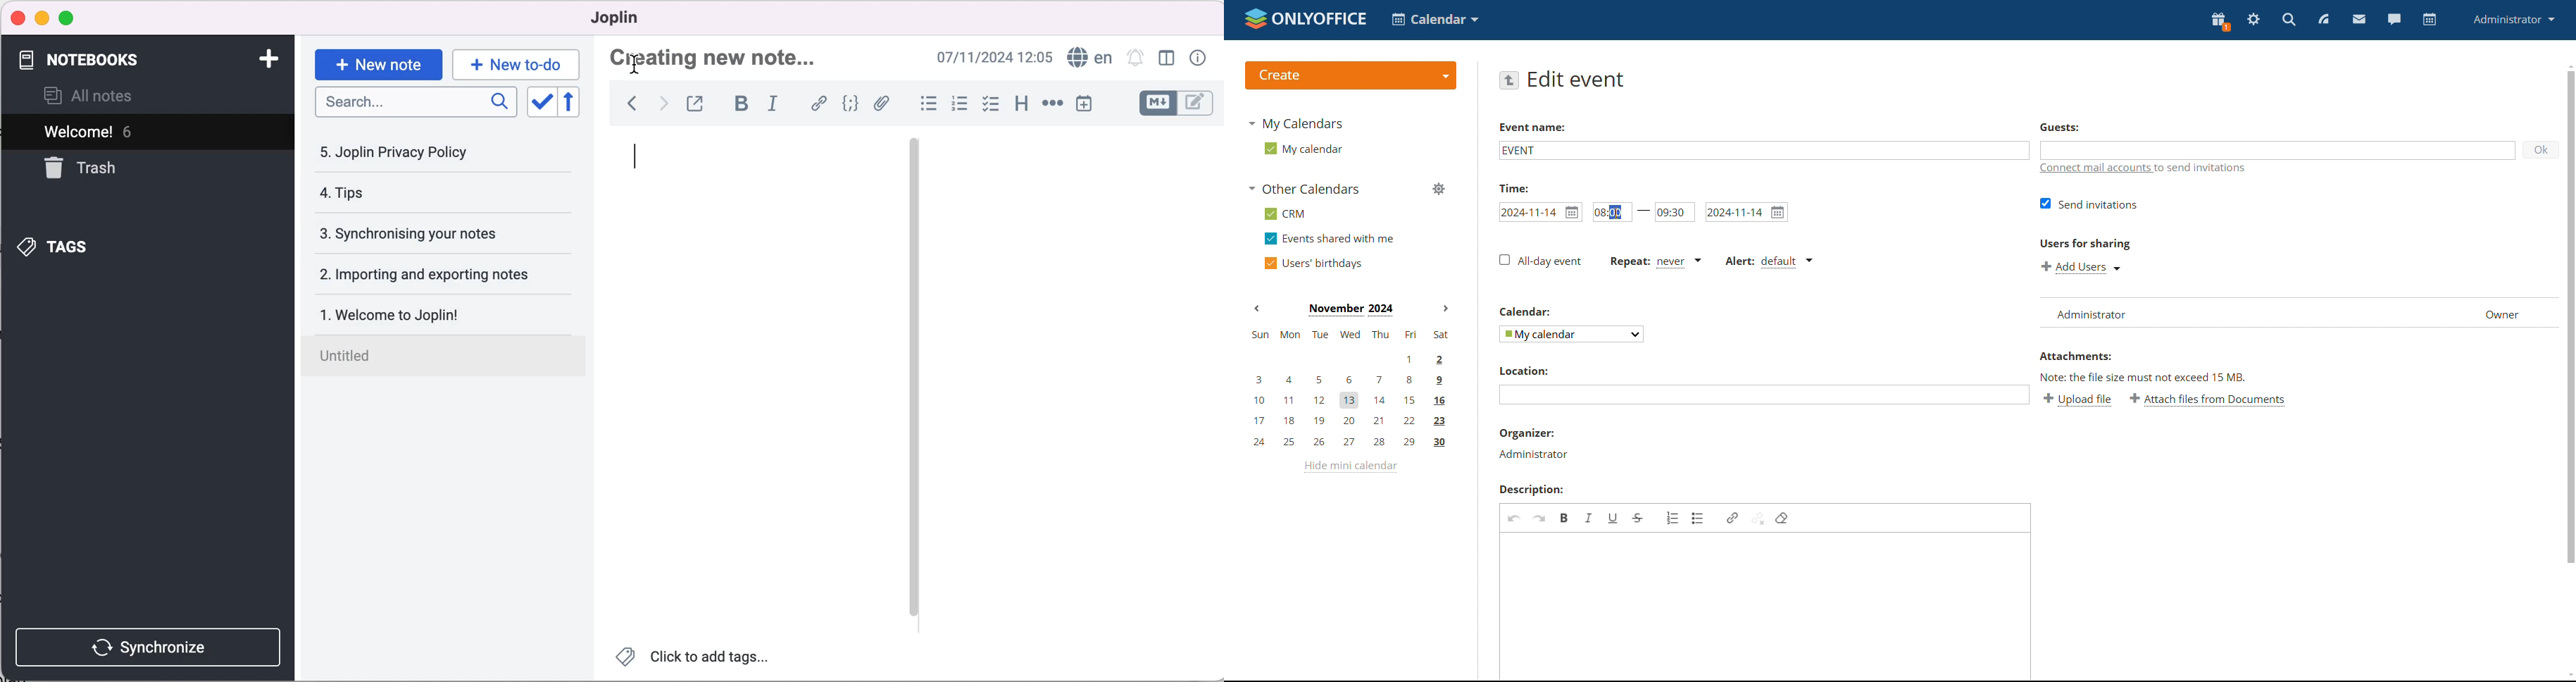 The image size is (2576, 700). I want to click on toggle editor layout, so click(1166, 58).